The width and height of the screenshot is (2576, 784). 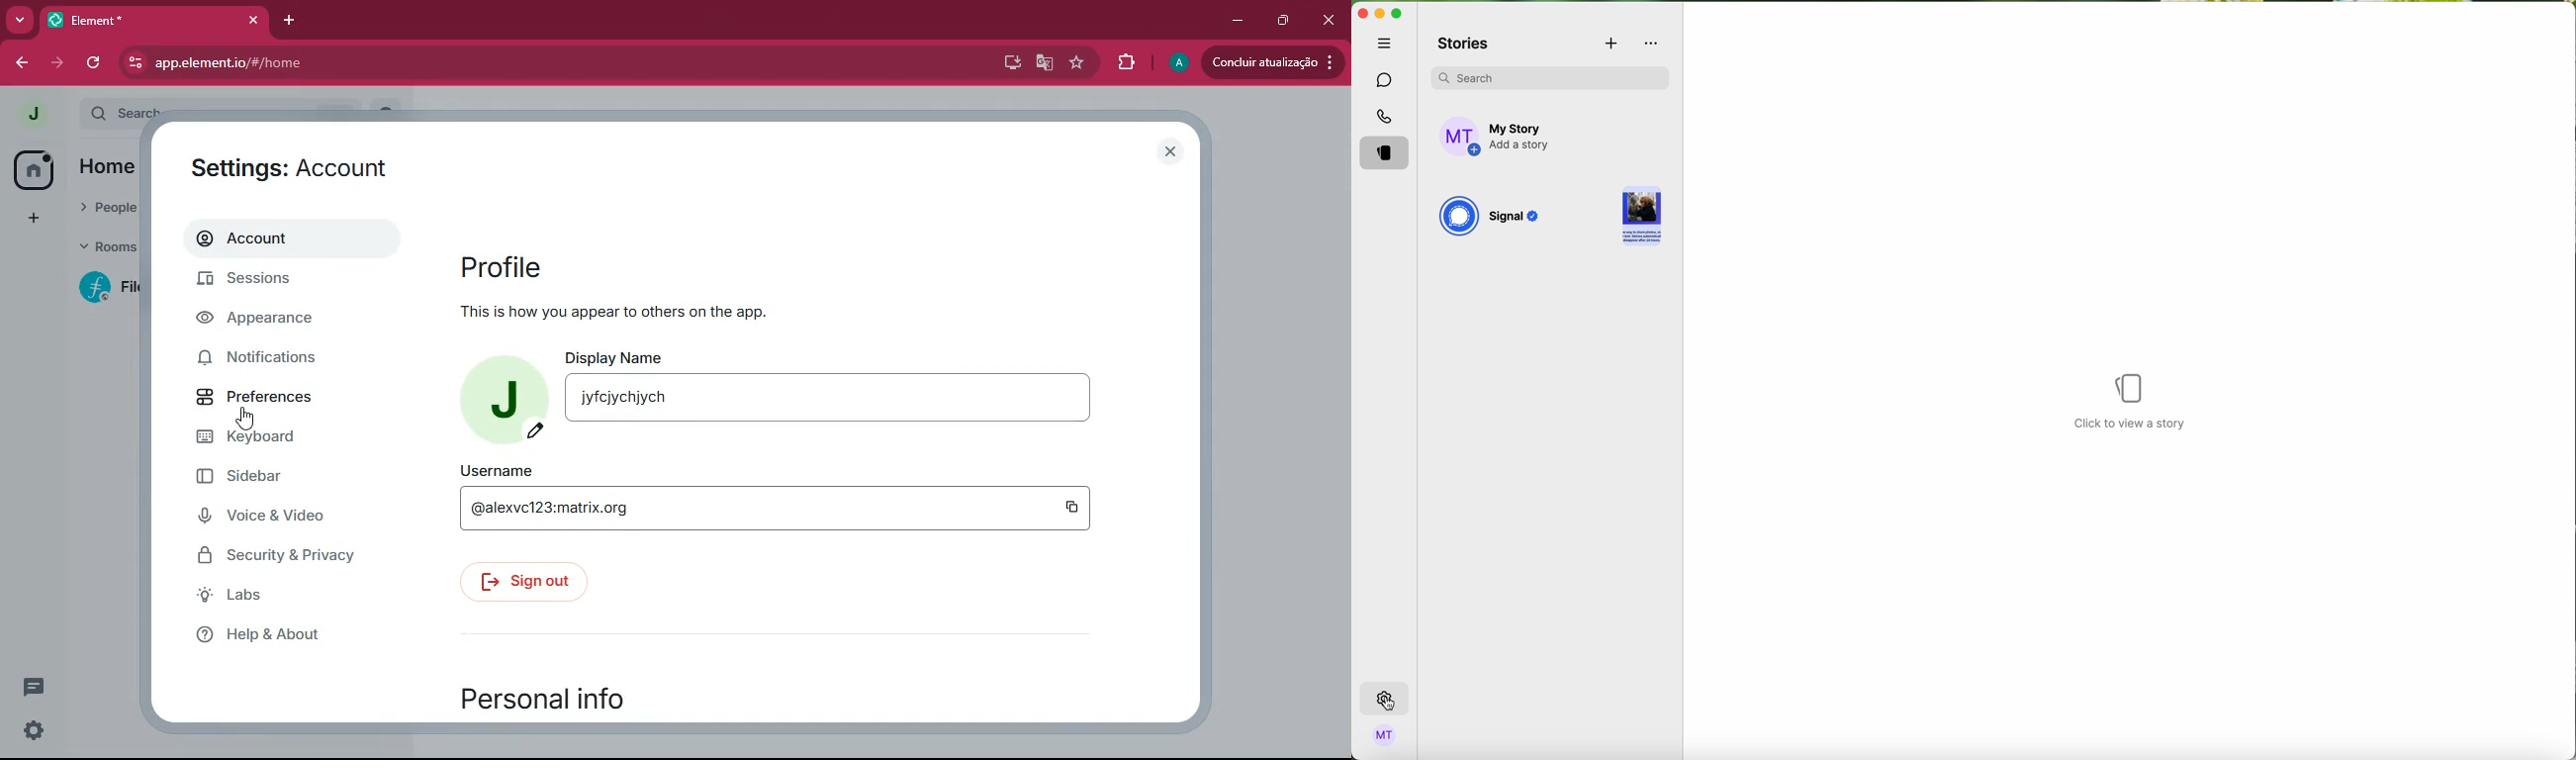 I want to click on profile picture, so click(x=27, y=113).